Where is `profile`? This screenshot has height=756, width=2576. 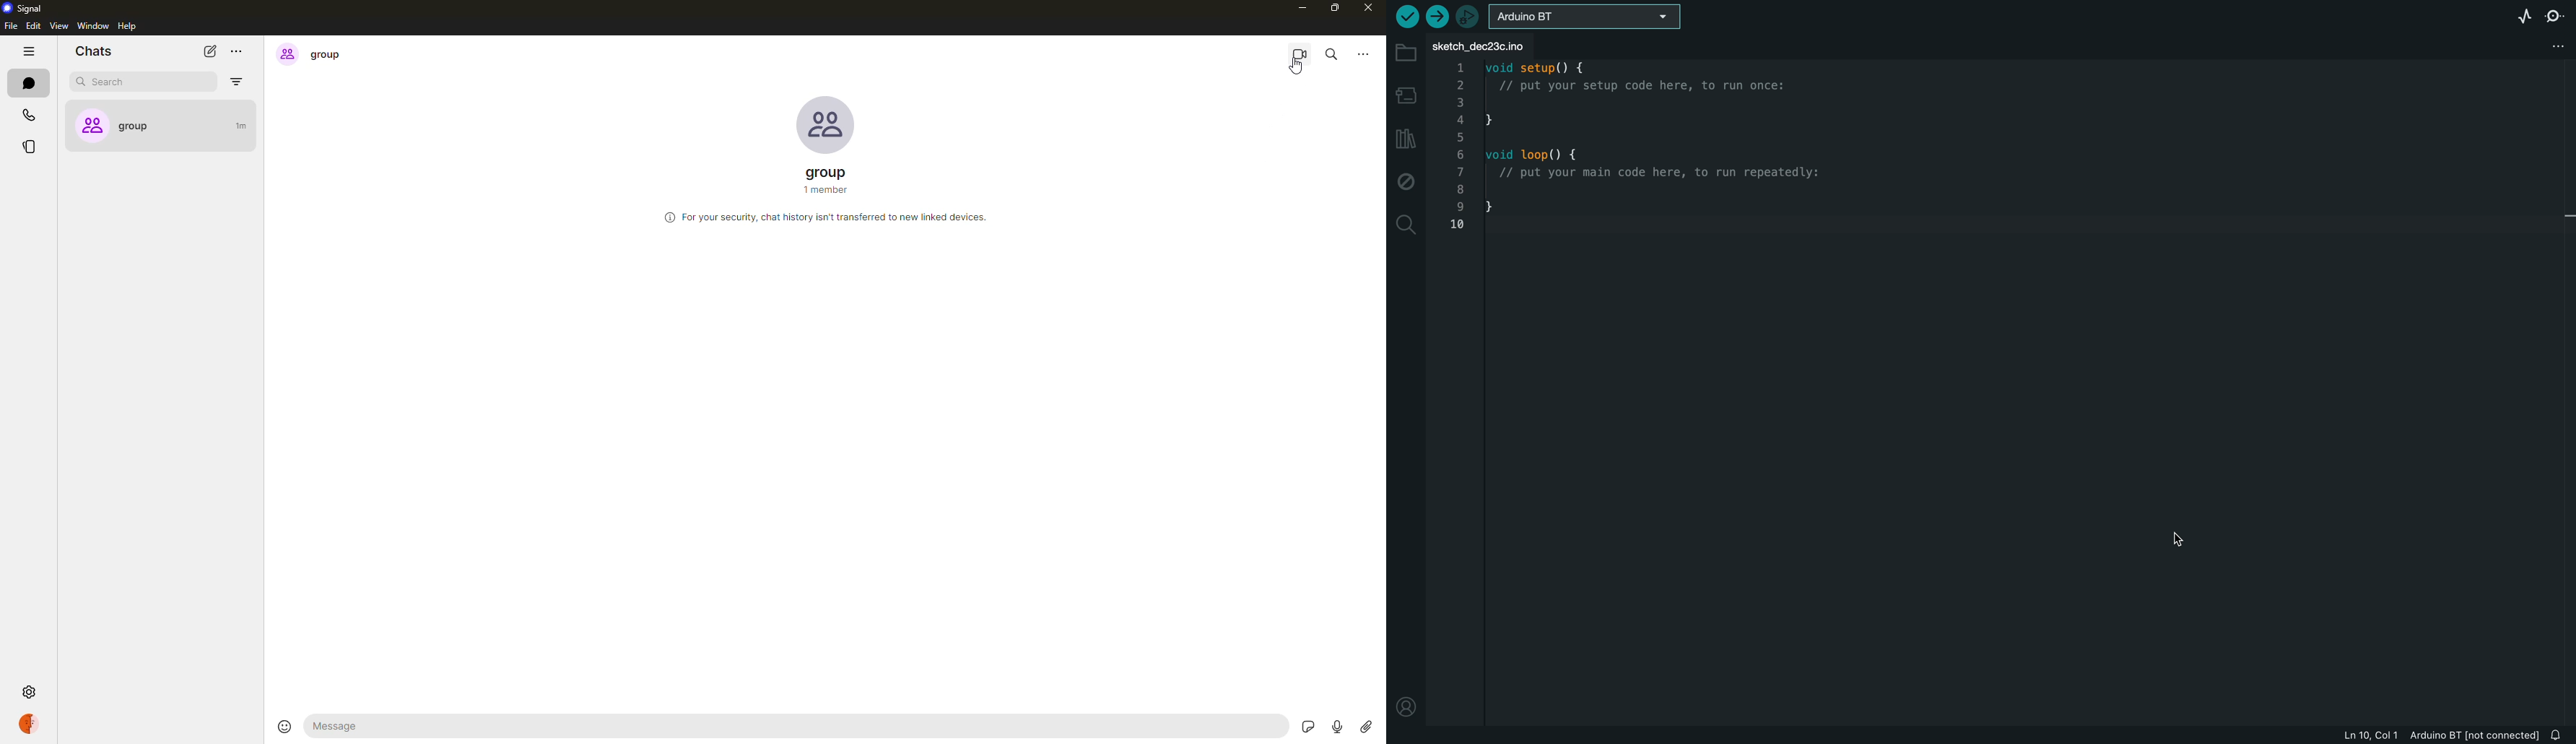 profile is located at coordinates (30, 721).